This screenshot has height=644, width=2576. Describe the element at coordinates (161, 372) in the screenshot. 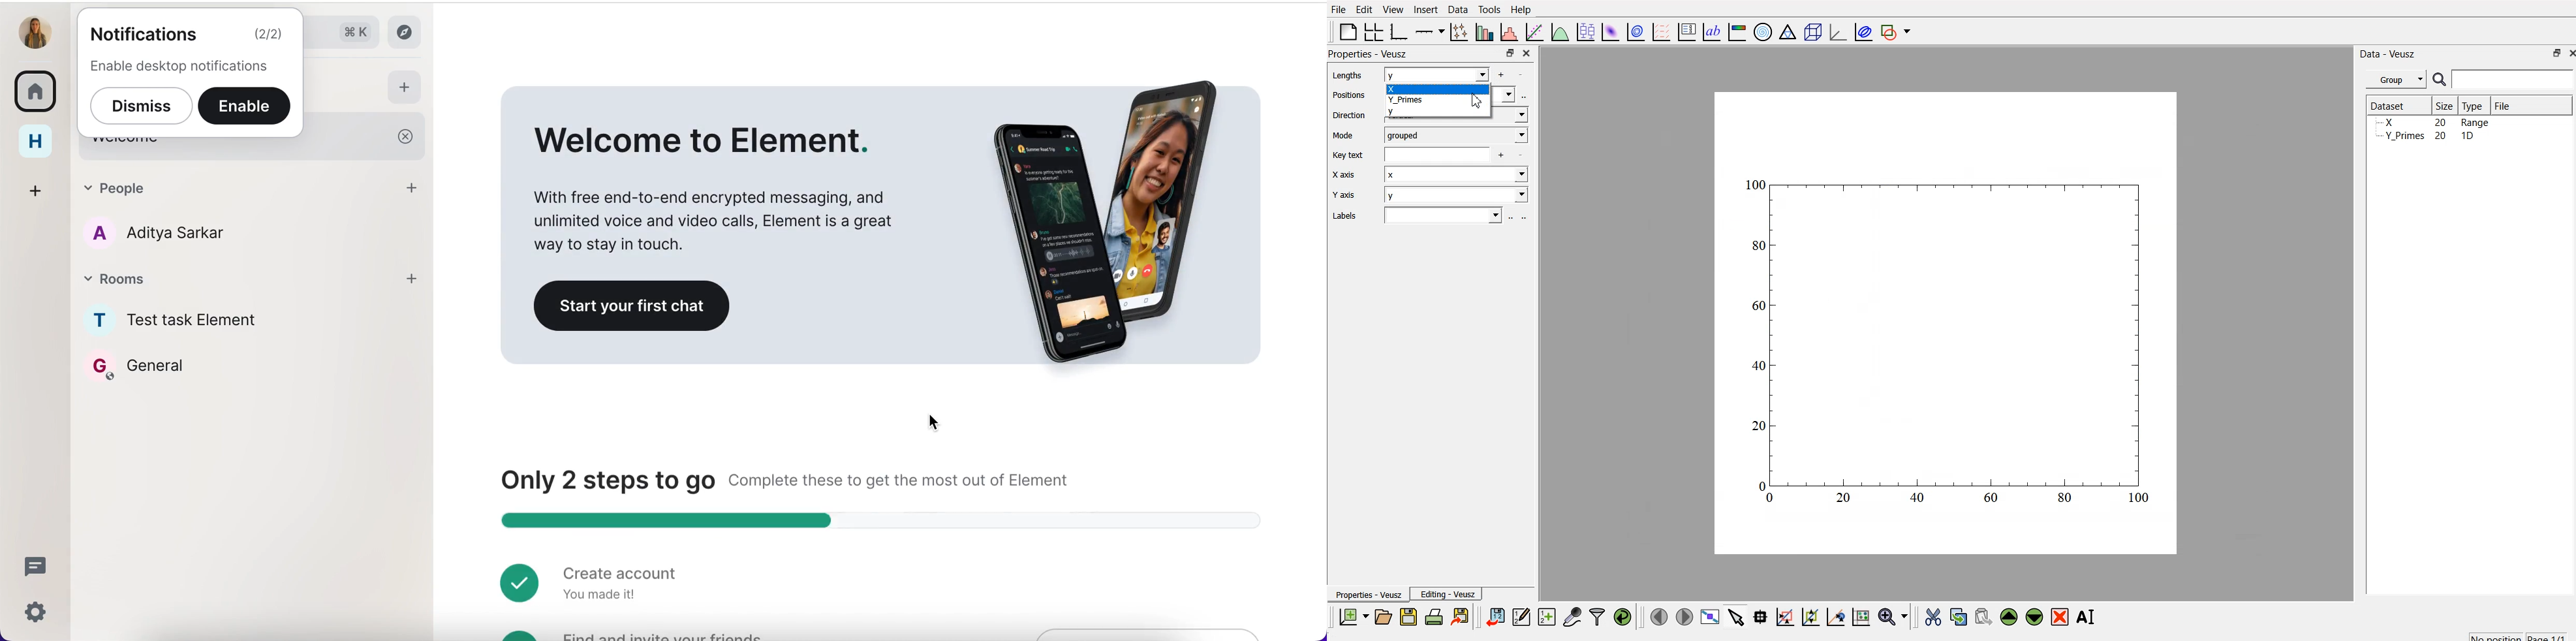

I see `general` at that location.